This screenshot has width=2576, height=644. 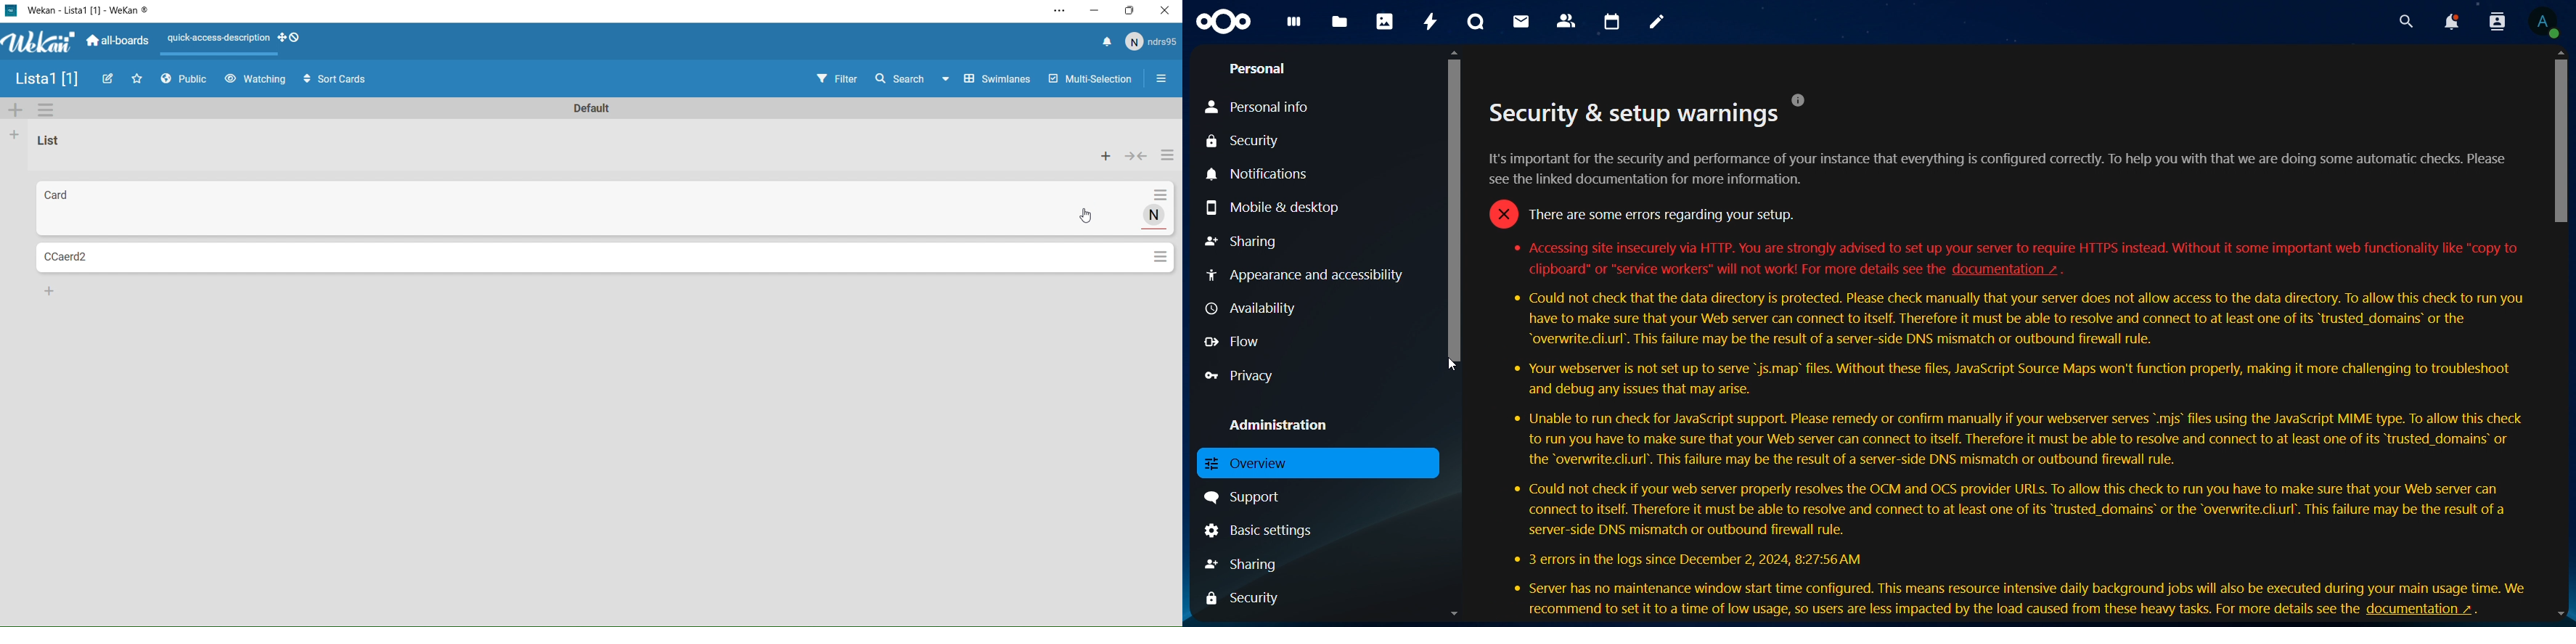 I want to click on activity, so click(x=1432, y=22).